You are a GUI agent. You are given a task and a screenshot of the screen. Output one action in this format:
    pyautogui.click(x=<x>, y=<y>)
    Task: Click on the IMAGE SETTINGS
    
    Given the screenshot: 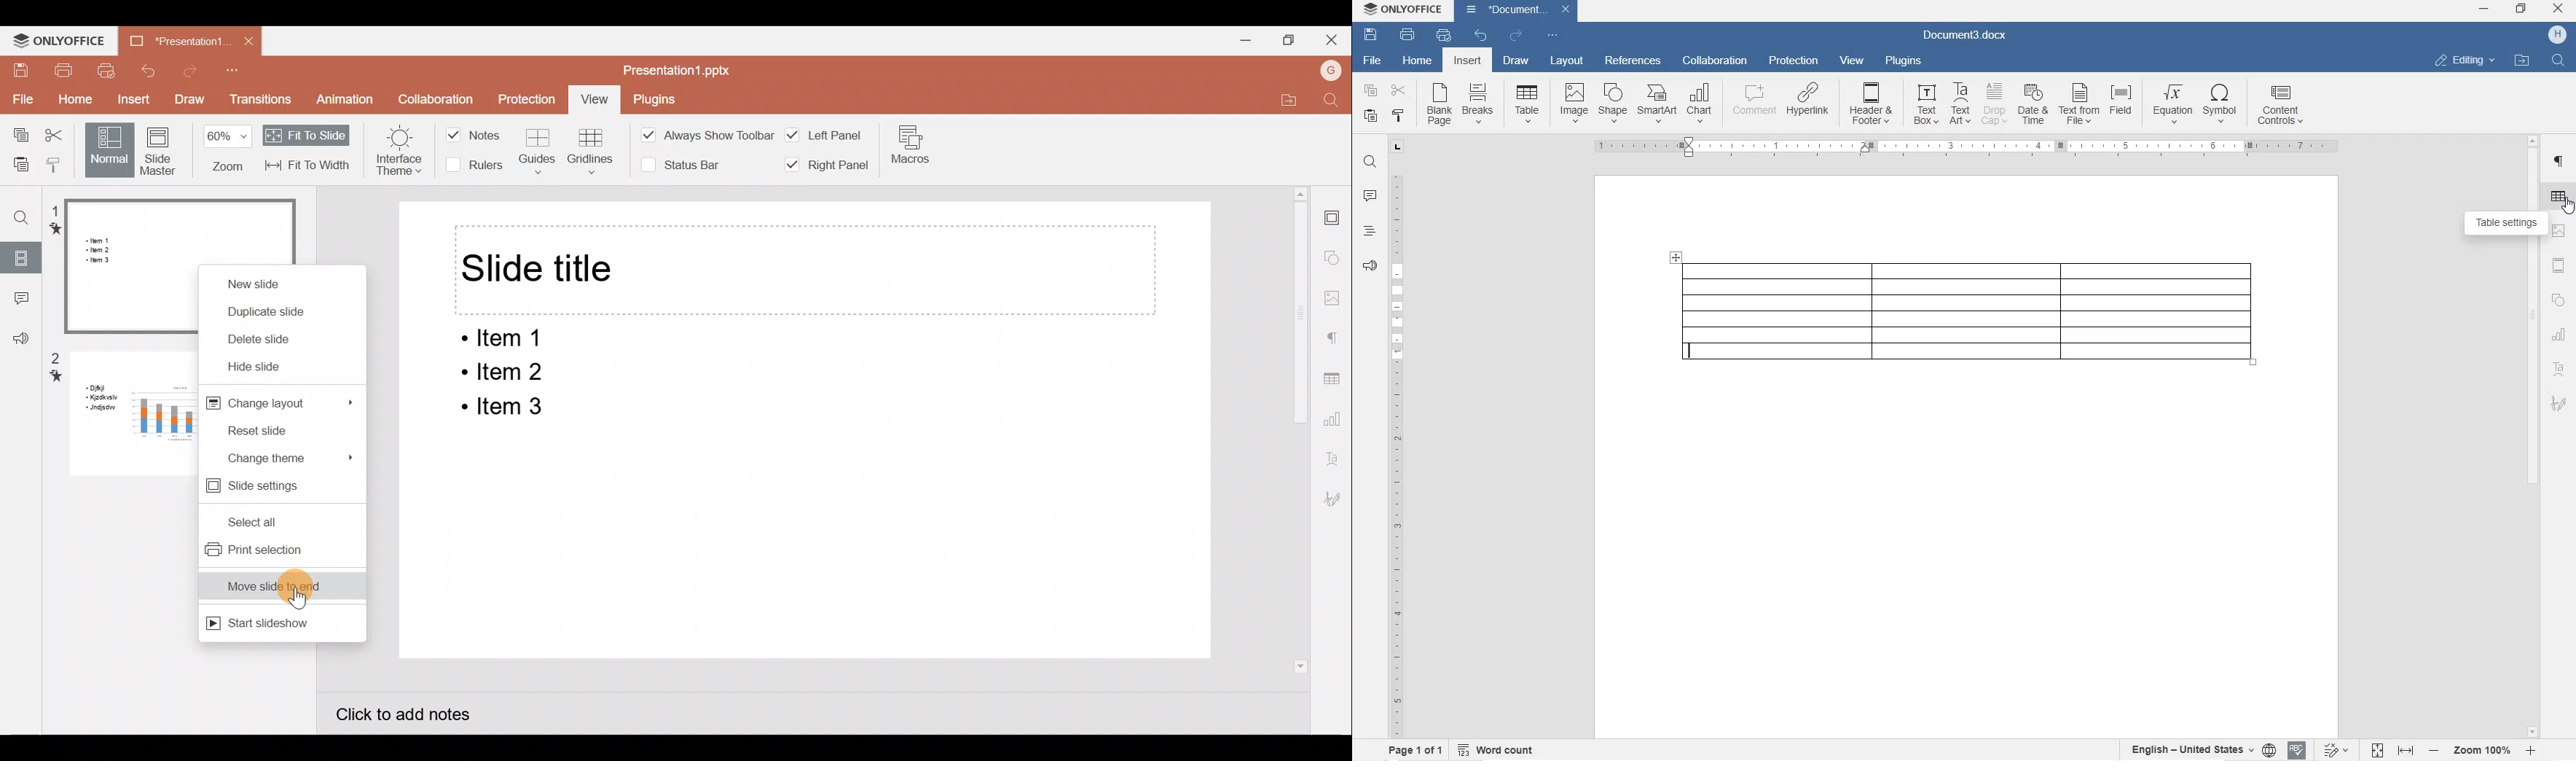 What is the action you would take?
    pyautogui.click(x=2560, y=232)
    